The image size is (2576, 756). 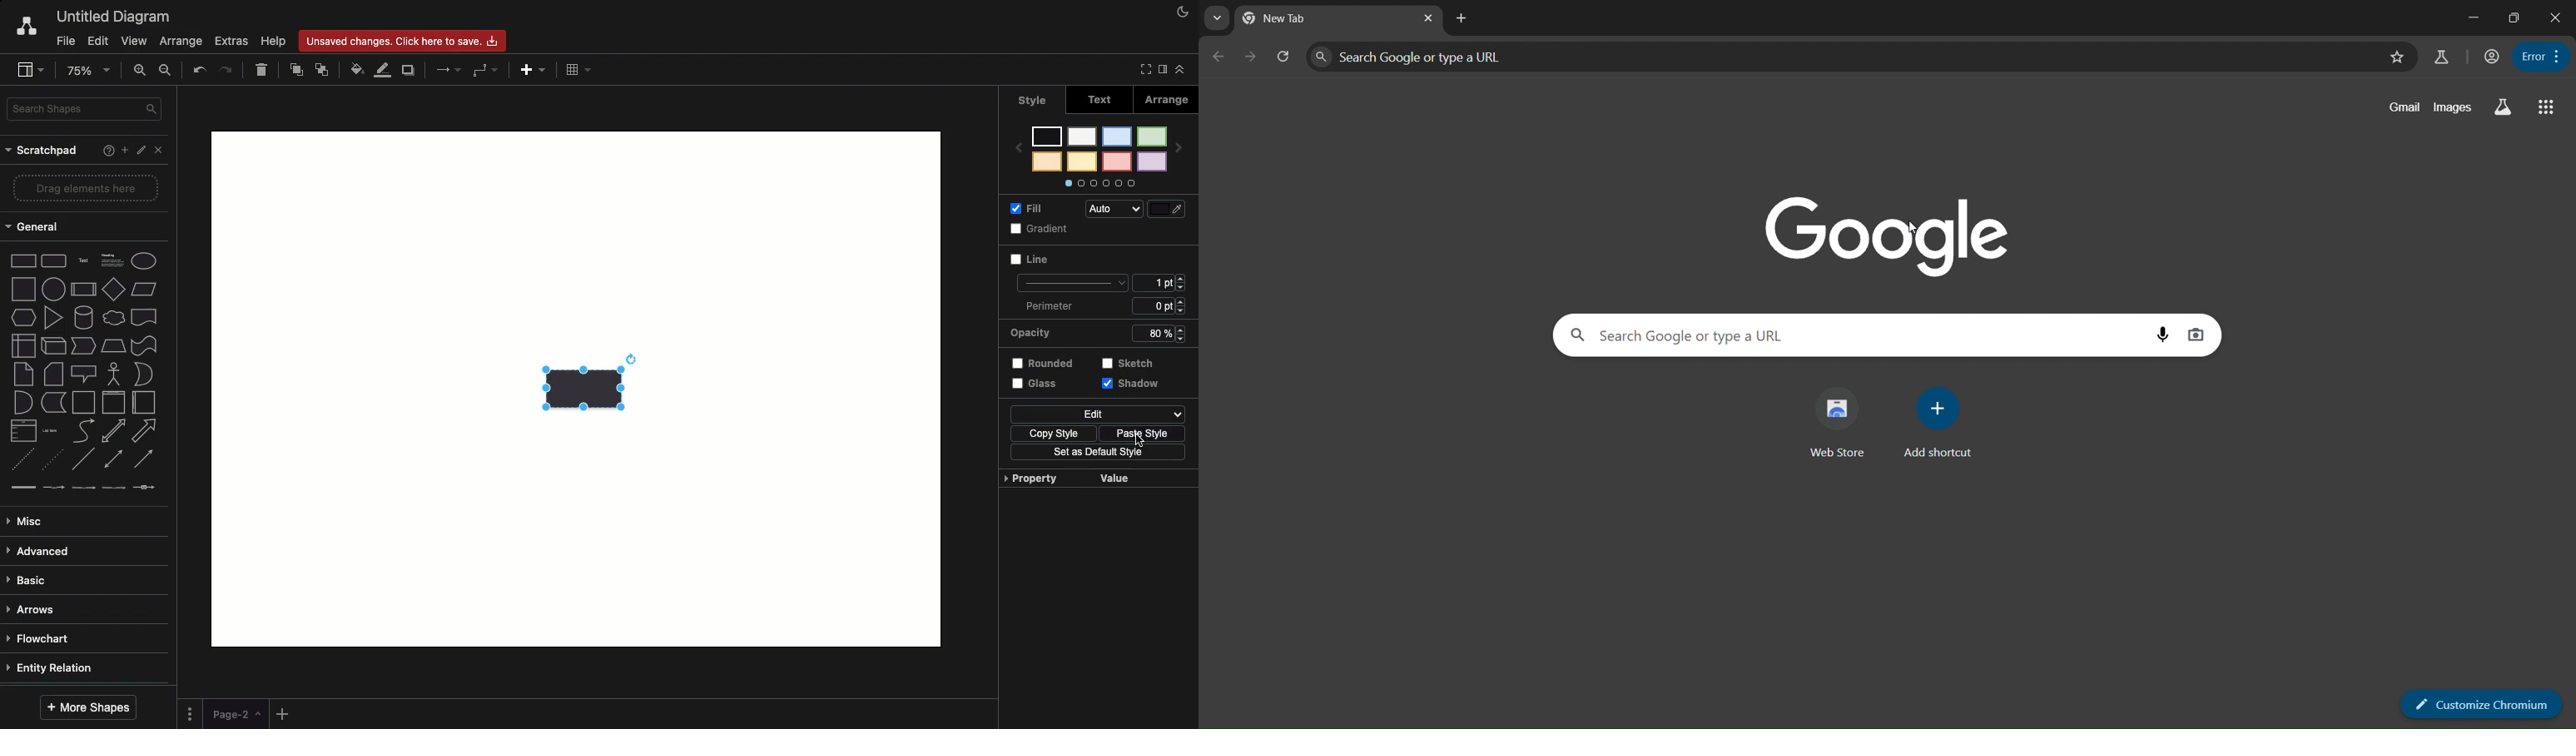 I want to click on add new tab, so click(x=1463, y=17).